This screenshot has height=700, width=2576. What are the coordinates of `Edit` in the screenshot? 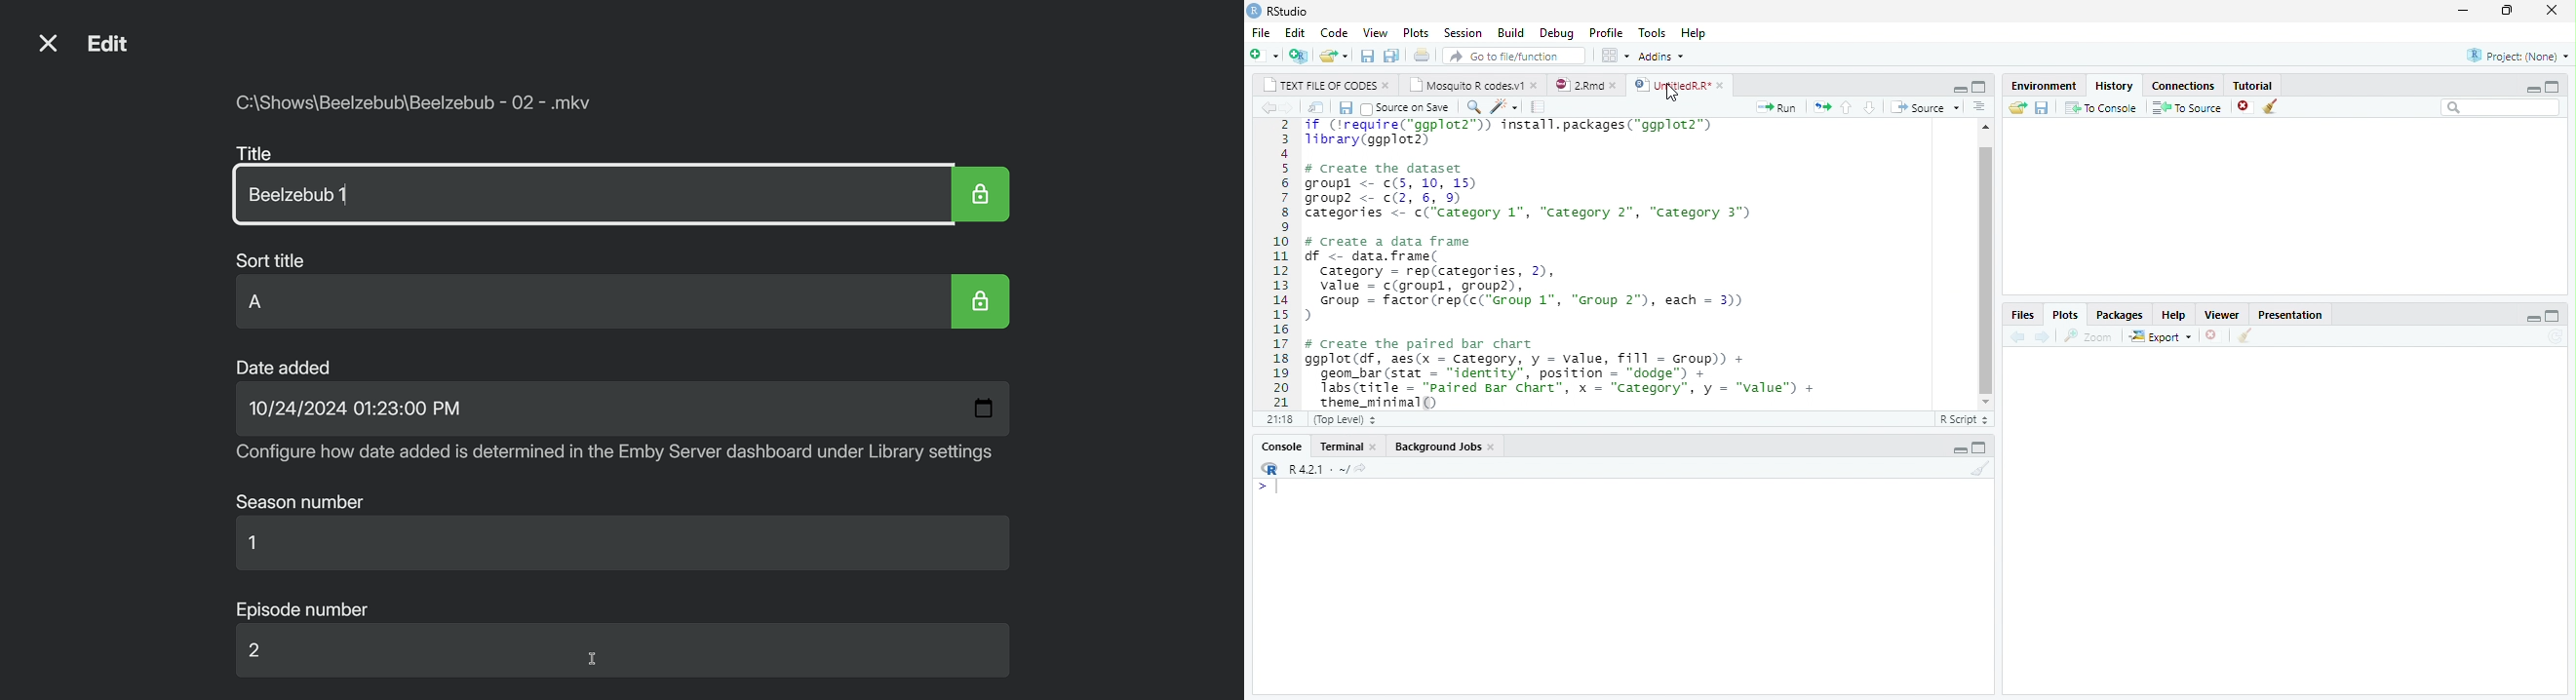 It's located at (114, 46).